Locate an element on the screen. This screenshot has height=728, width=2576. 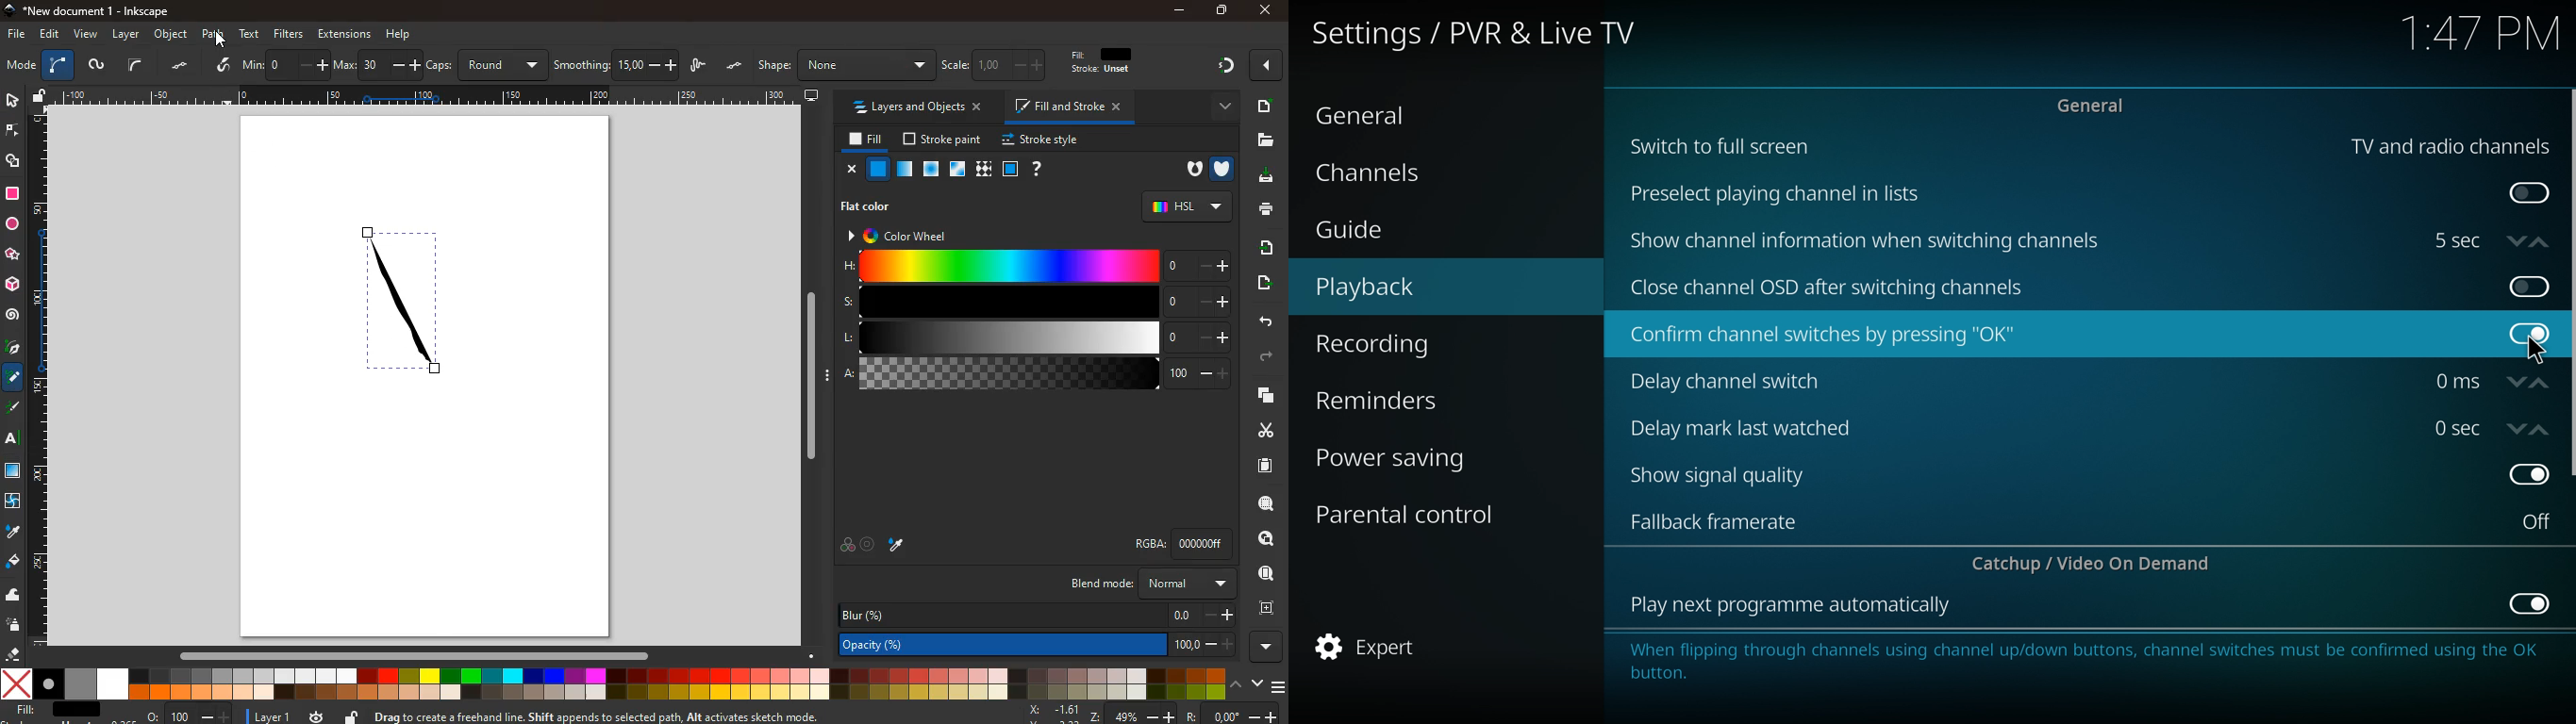
draw is located at coordinates (700, 67).